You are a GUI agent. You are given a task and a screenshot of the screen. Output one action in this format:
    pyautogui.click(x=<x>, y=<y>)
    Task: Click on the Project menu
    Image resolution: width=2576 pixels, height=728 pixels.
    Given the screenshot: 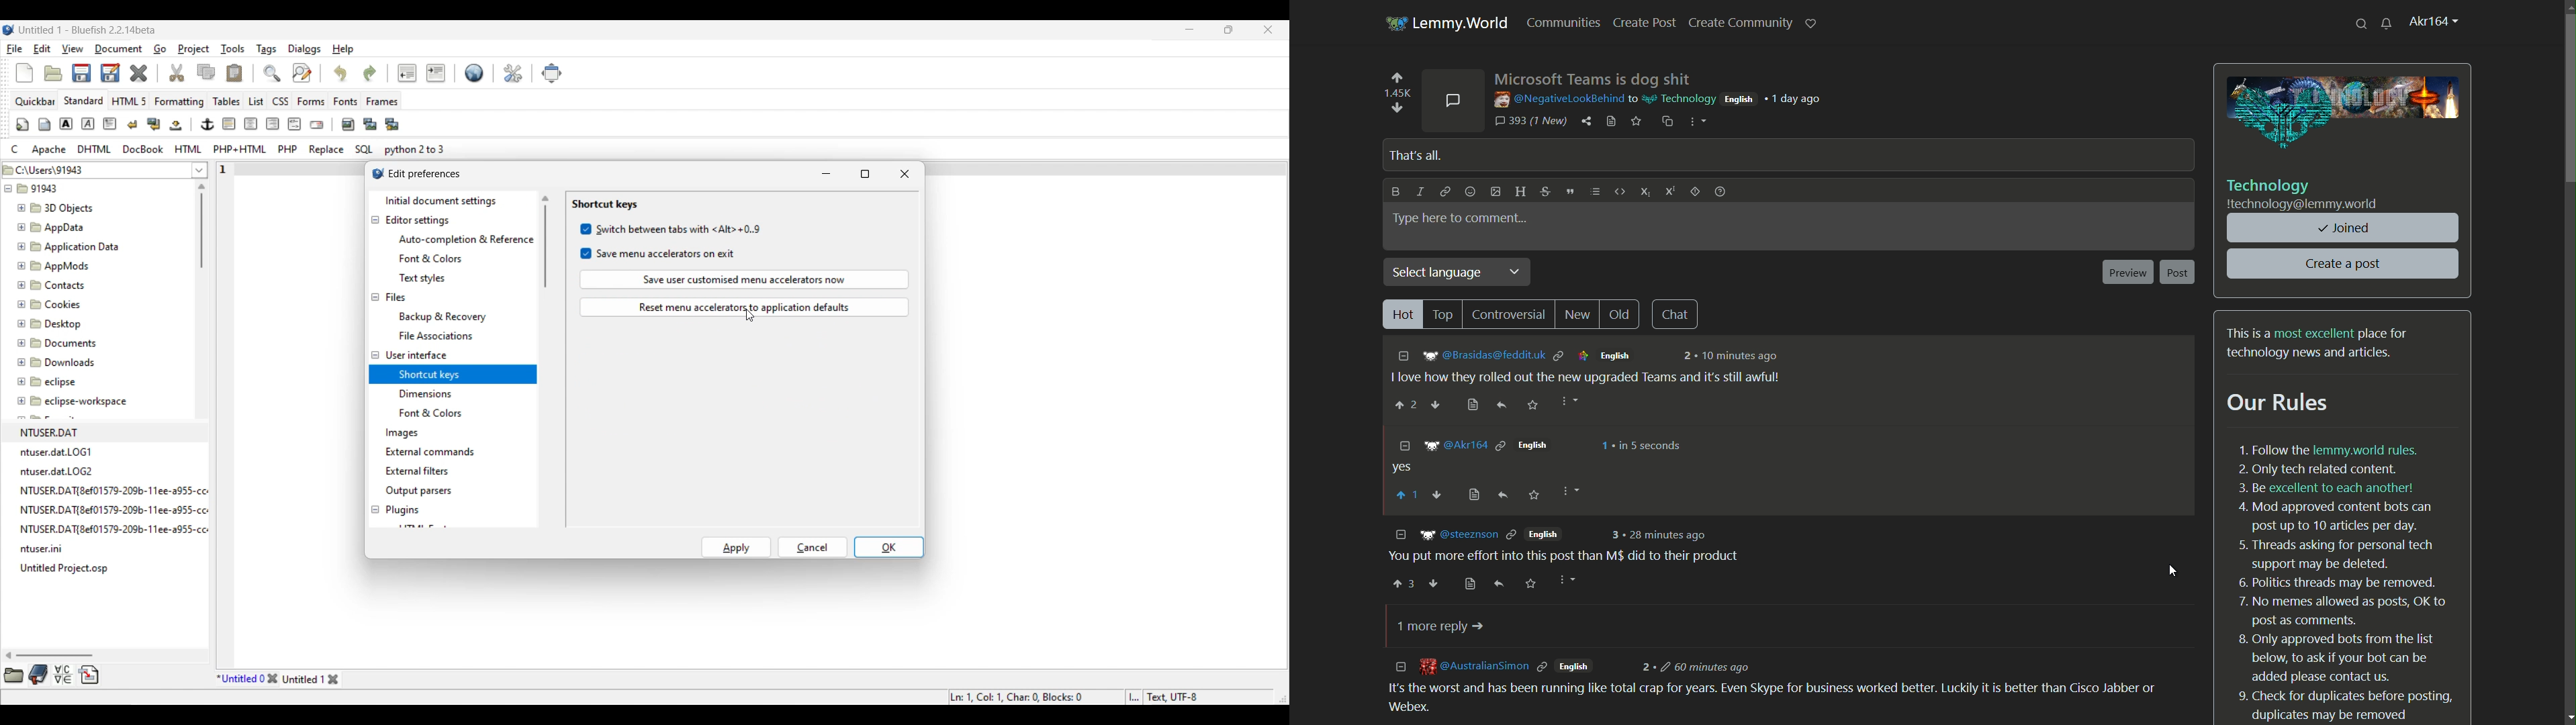 What is the action you would take?
    pyautogui.click(x=193, y=49)
    